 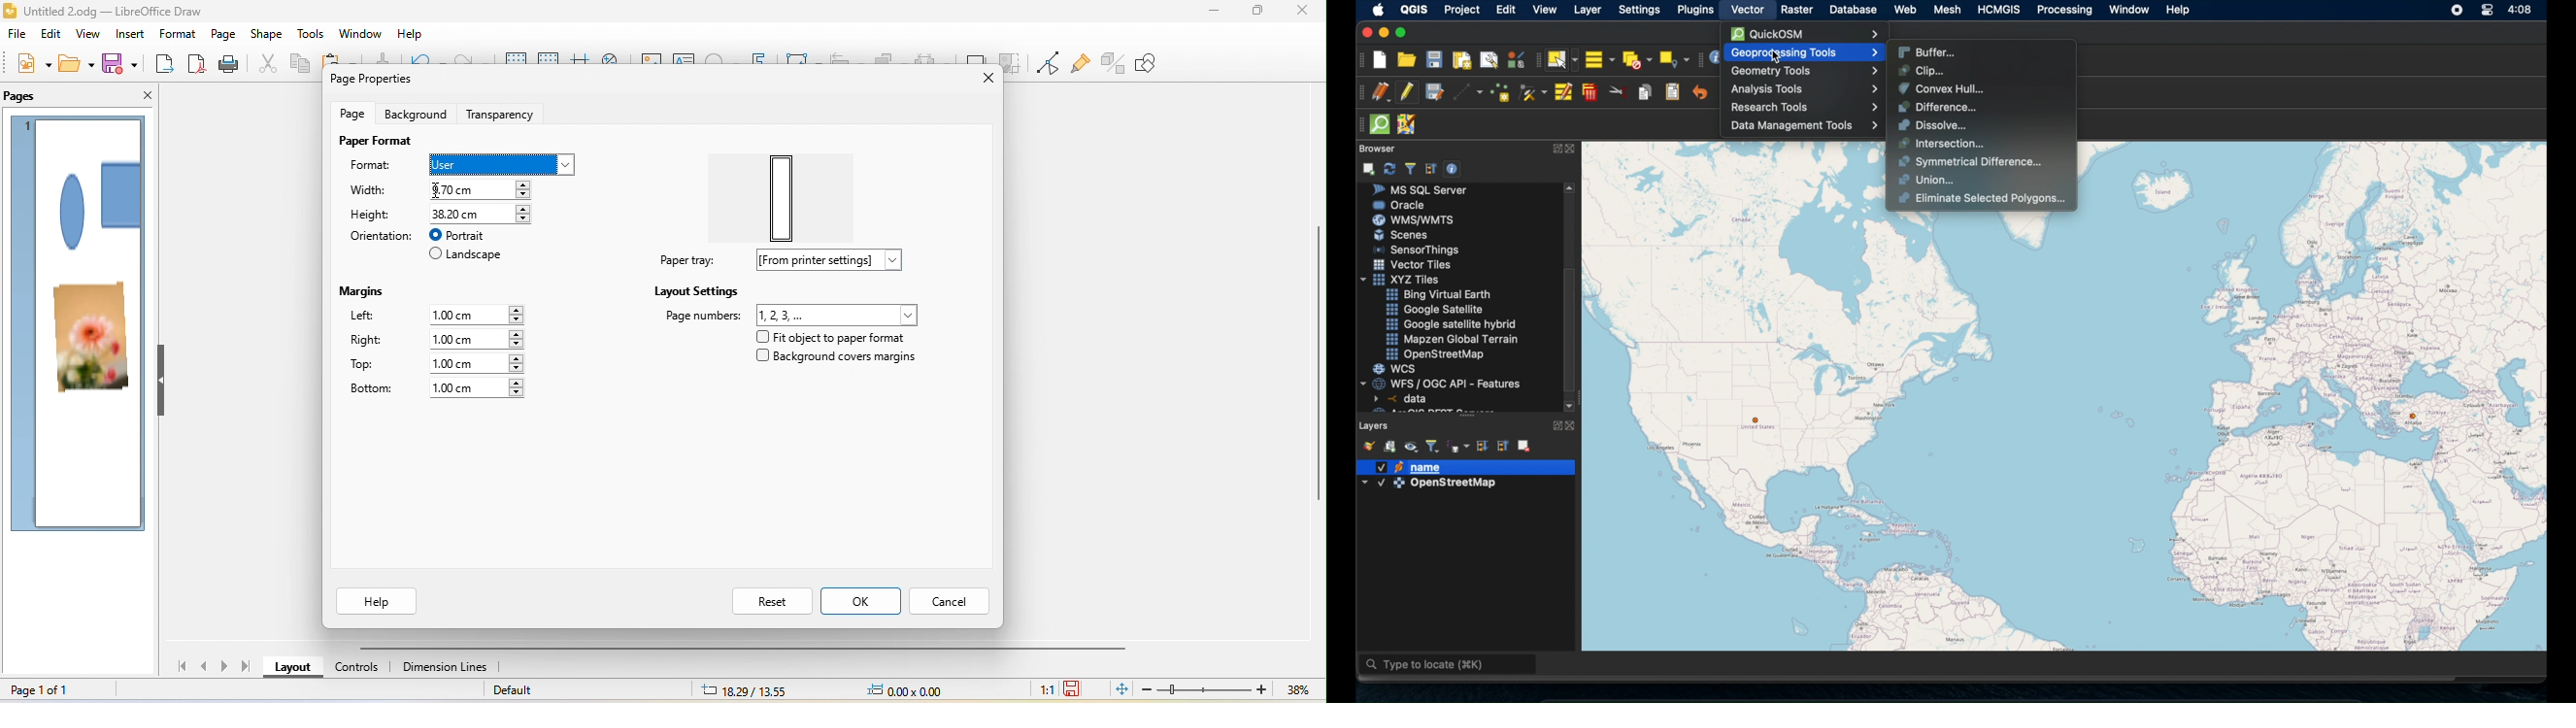 I want to click on paper tray, so click(x=681, y=261).